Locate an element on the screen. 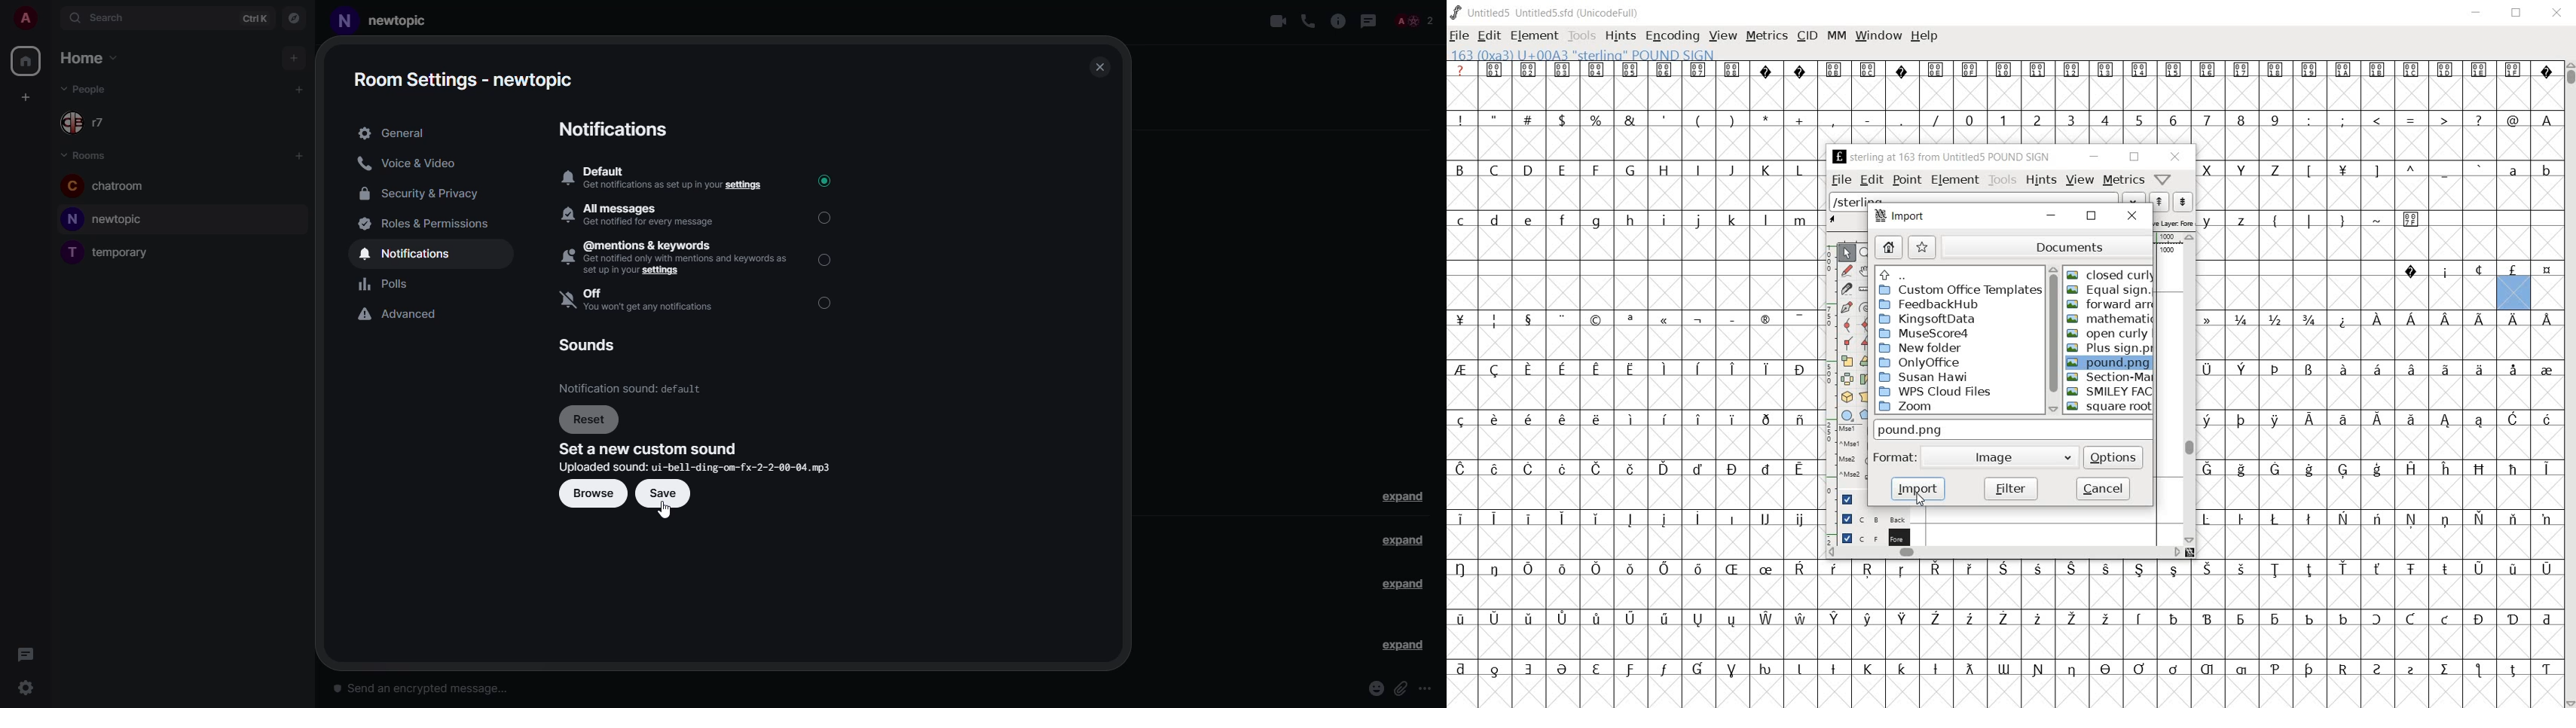 The image size is (2576, 728). | is located at coordinates (2307, 220).